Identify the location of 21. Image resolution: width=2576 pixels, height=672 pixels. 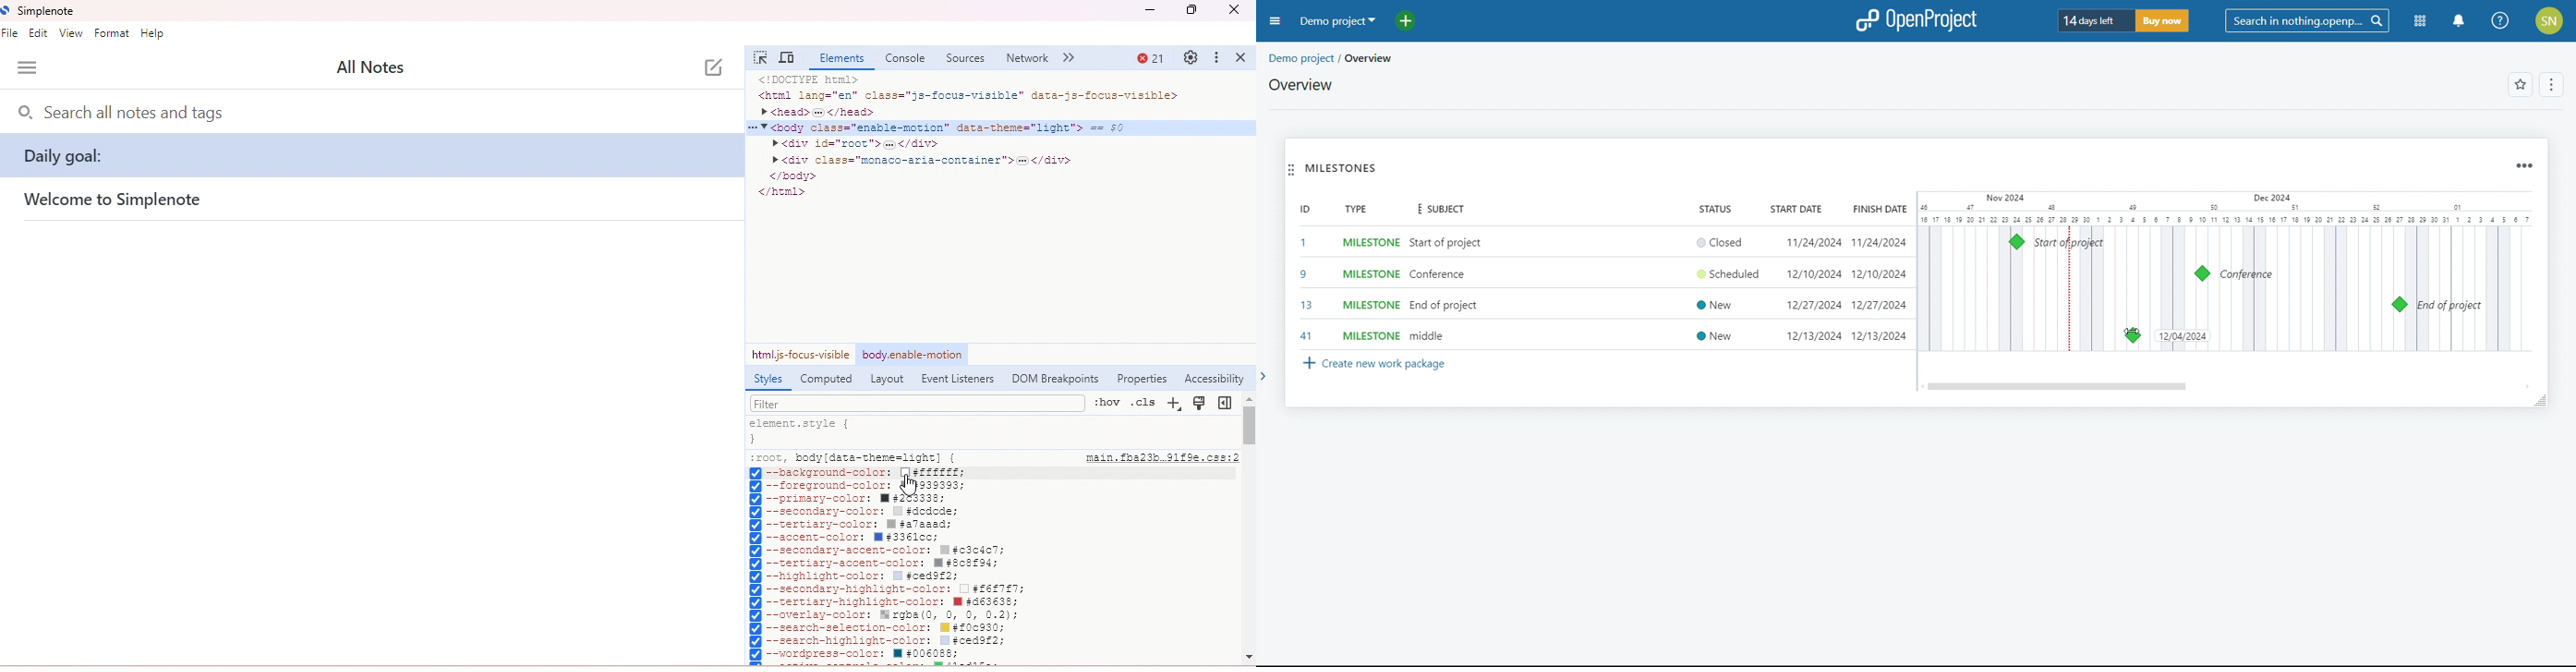
(1150, 59).